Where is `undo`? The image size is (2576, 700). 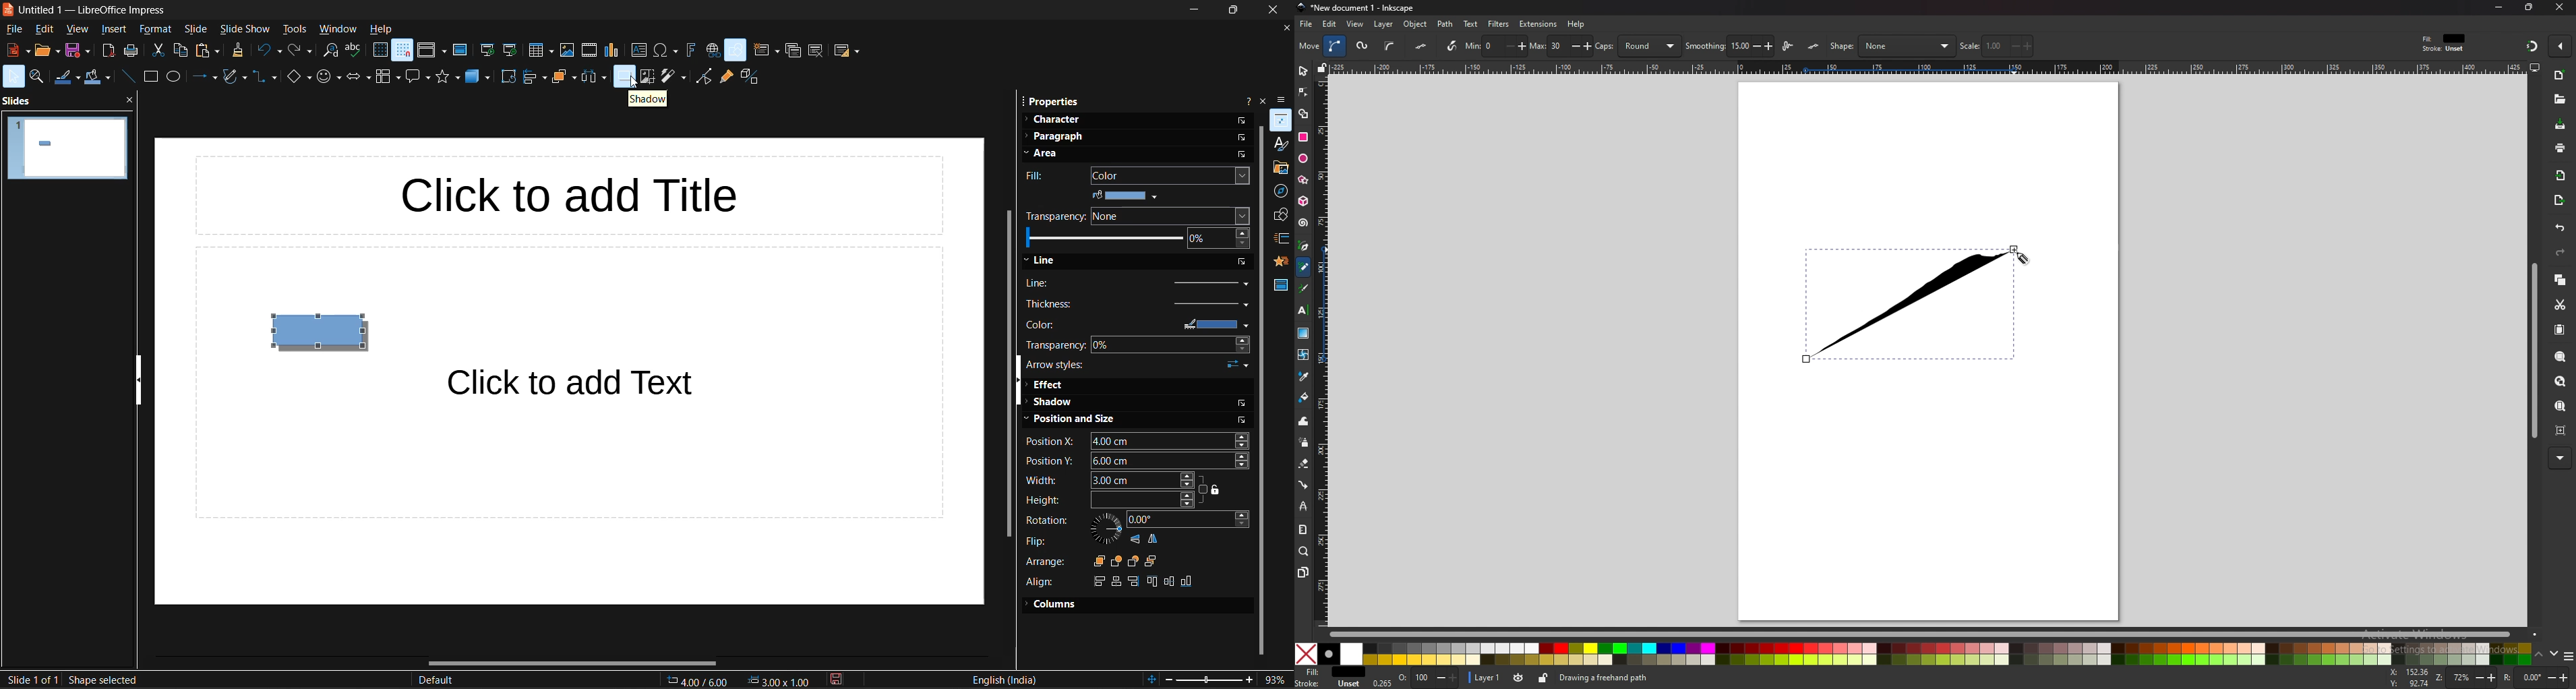 undo is located at coordinates (2560, 229).